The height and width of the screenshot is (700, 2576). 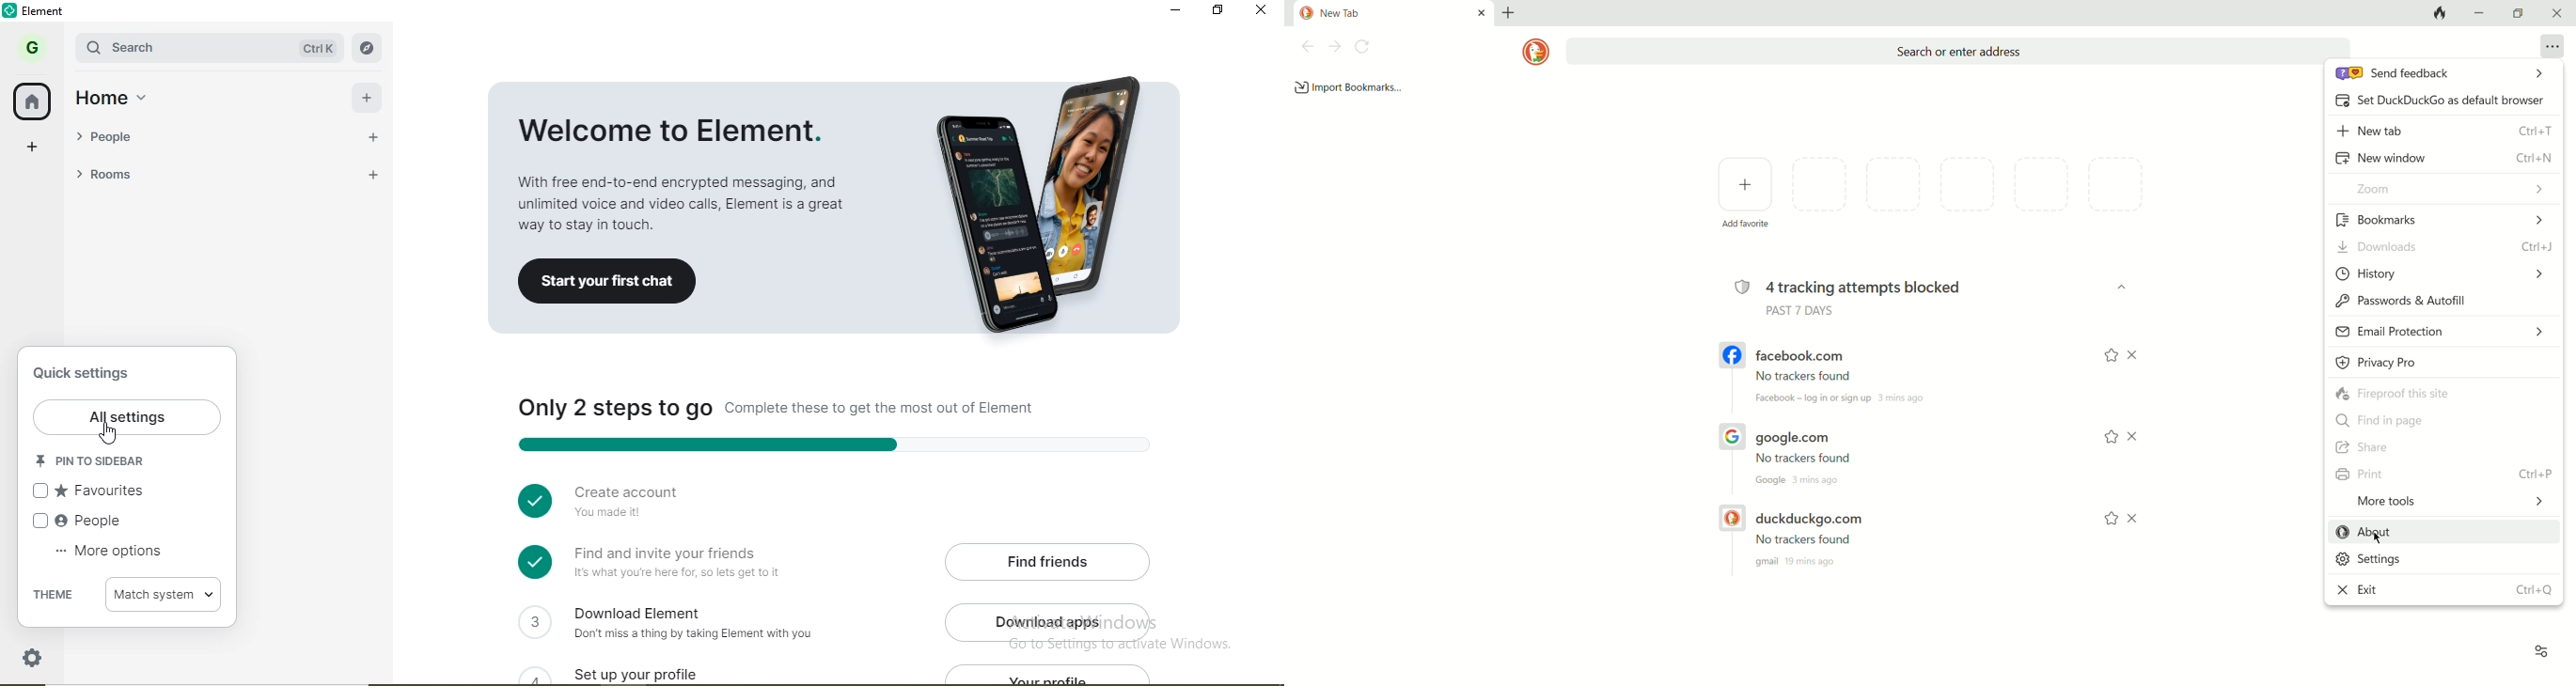 I want to click on privacy pro, so click(x=2442, y=364).